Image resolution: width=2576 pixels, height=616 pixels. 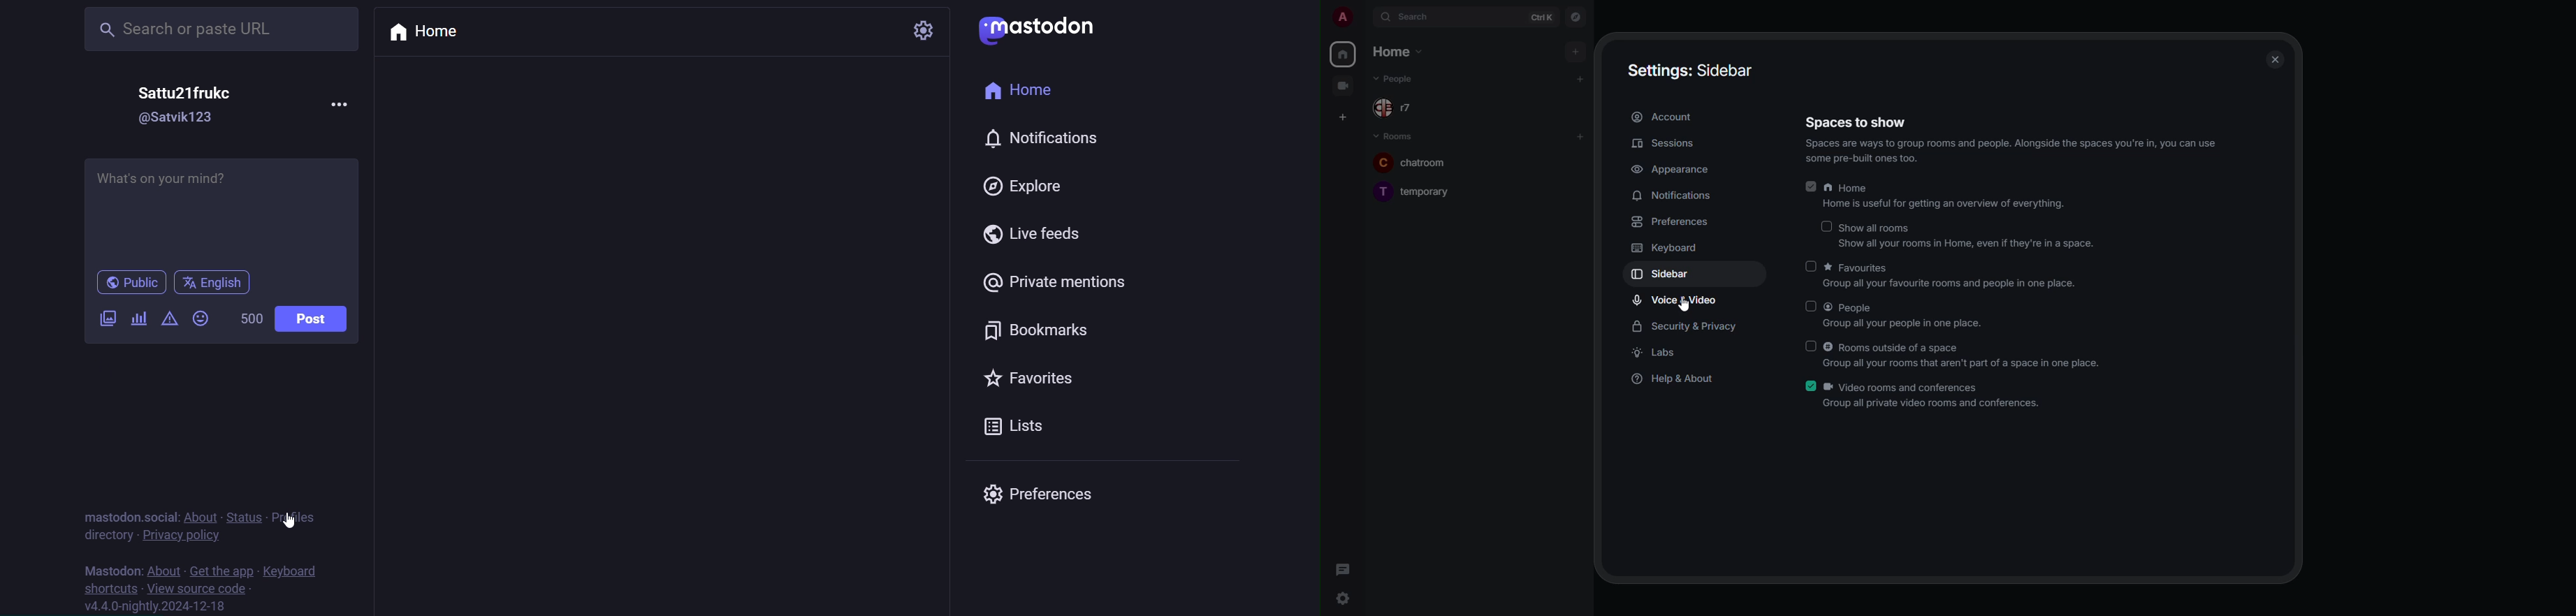 What do you see at coordinates (108, 588) in the screenshot?
I see `shortcut` at bounding box center [108, 588].